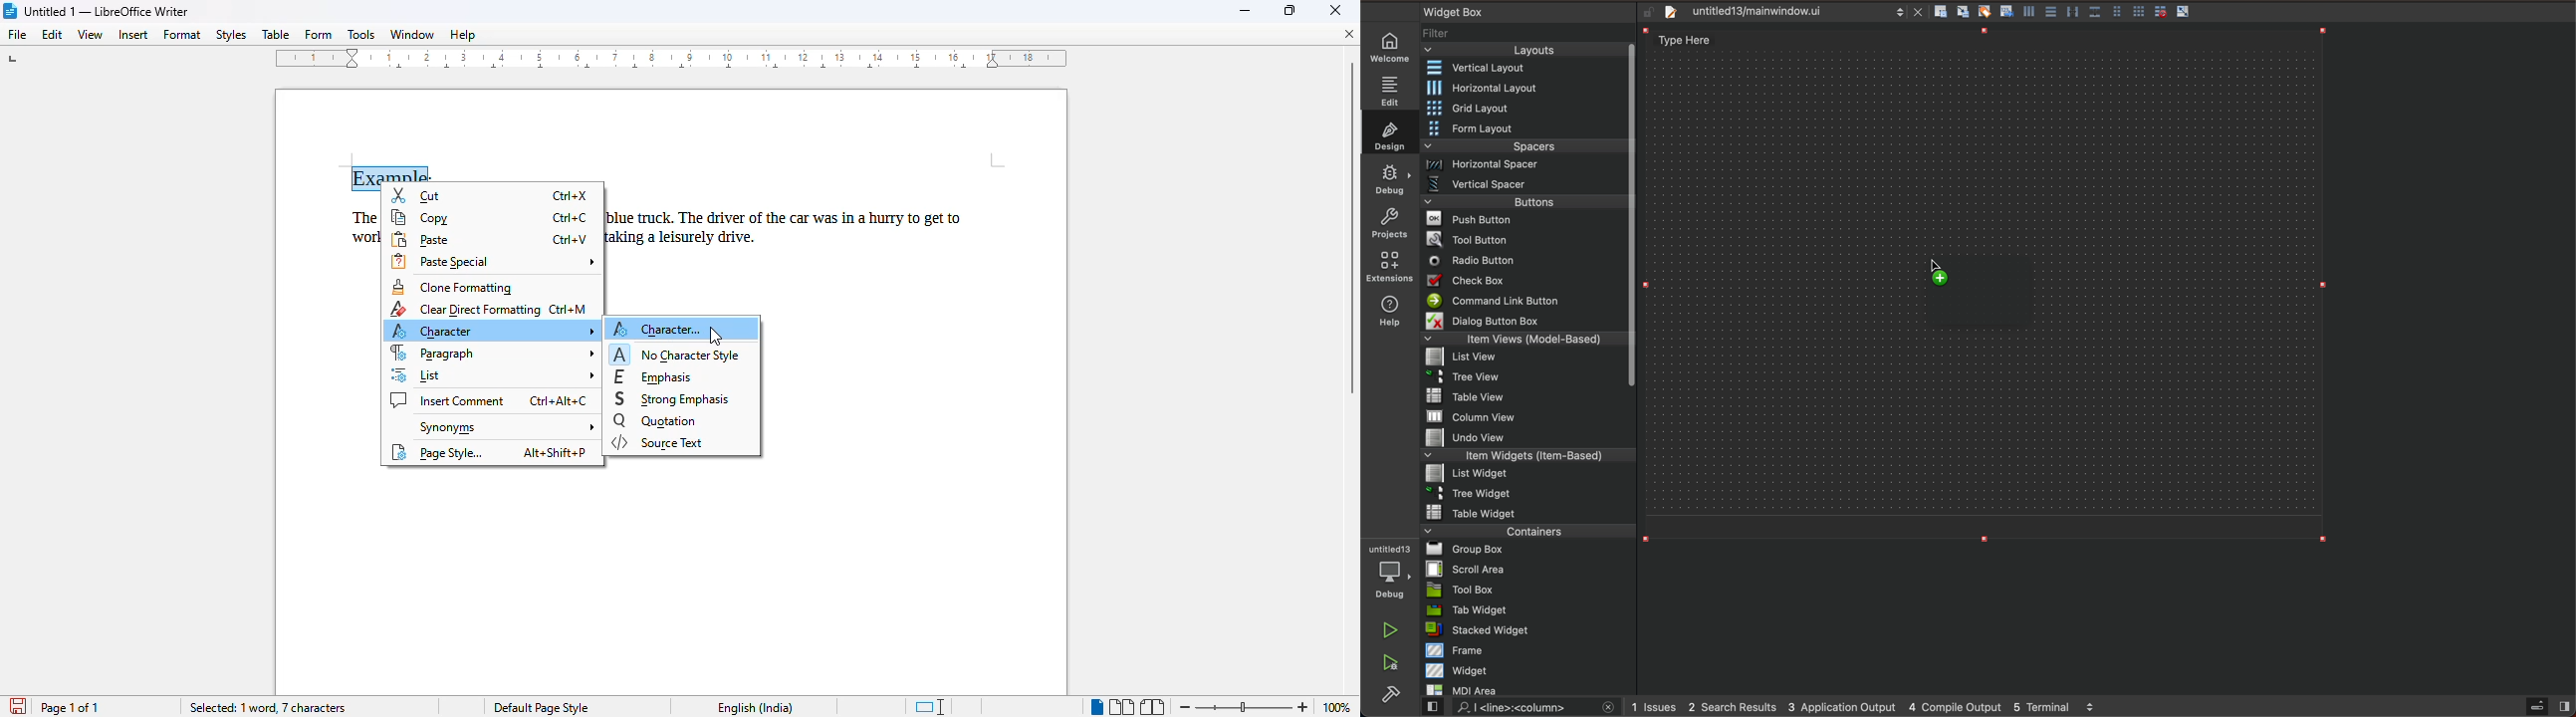 This screenshot has height=728, width=2576. Describe the element at coordinates (1121, 707) in the screenshot. I see `multi-page view` at that location.